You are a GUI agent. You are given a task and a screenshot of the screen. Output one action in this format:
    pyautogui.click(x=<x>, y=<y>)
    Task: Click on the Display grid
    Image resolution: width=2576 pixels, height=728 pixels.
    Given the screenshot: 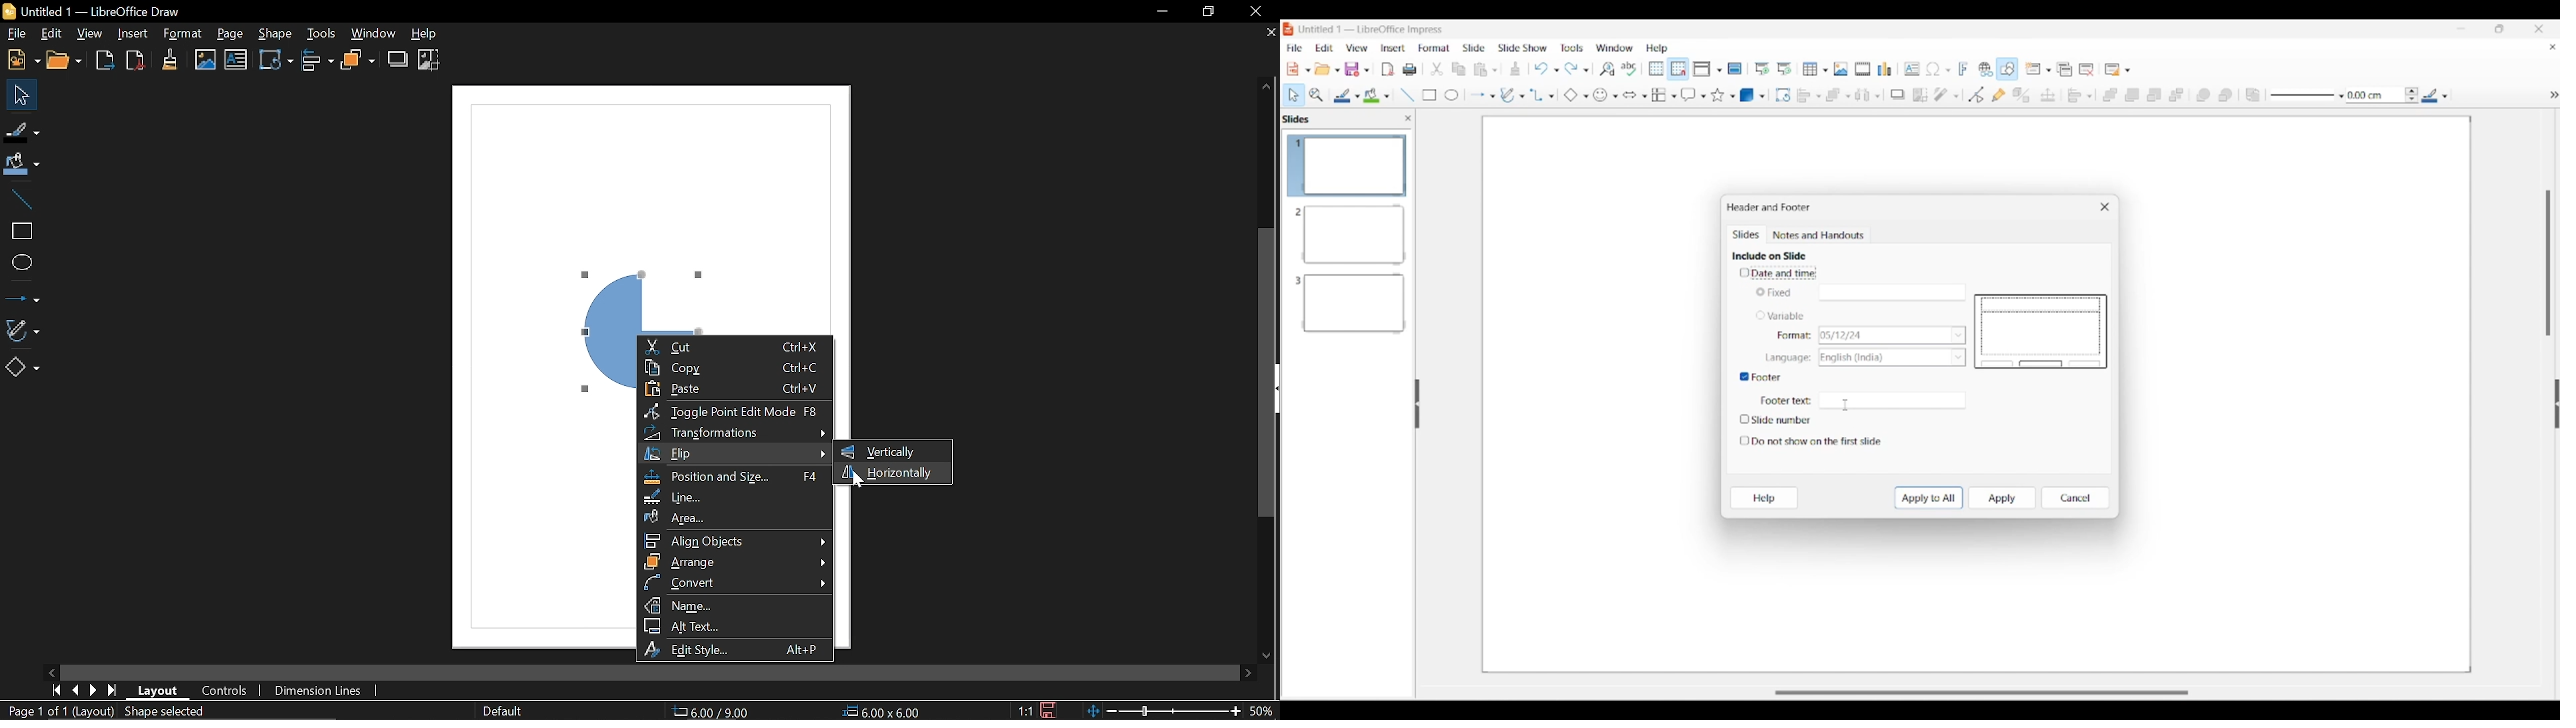 What is the action you would take?
    pyautogui.click(x=1657, y=69)
    